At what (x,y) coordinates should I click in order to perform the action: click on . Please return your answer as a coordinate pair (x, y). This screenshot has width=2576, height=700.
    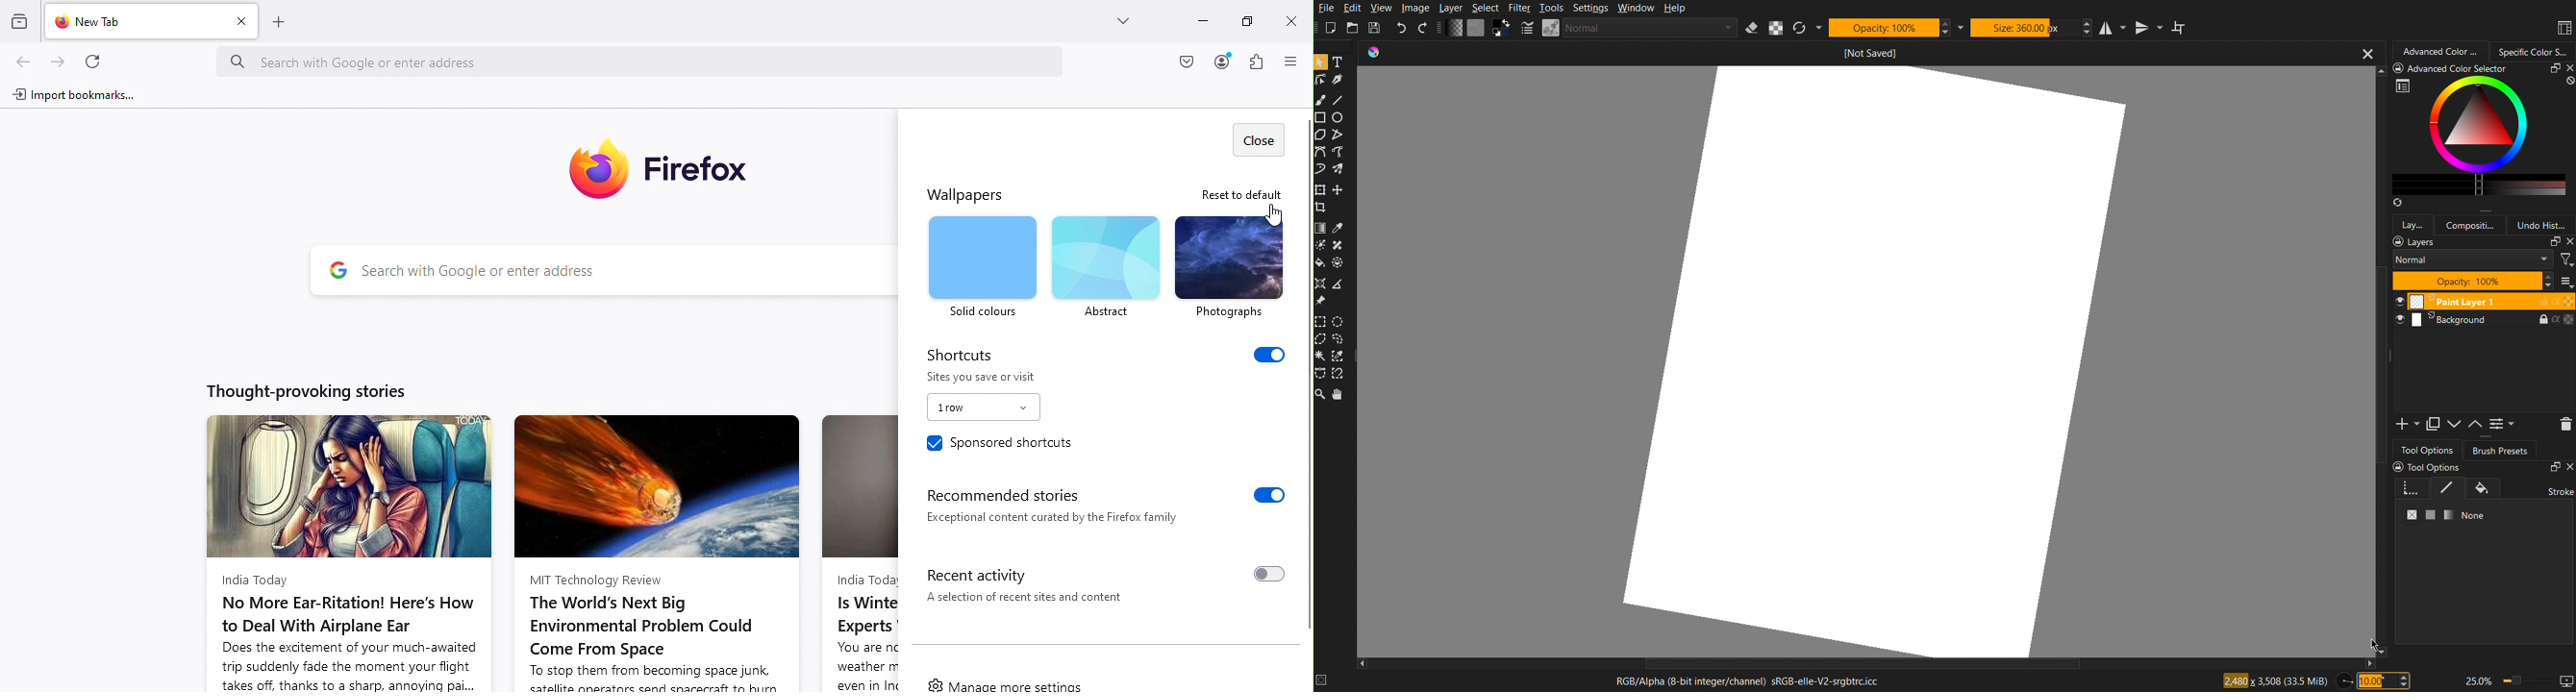
    Looking at the image, I should click on (1337, 262).